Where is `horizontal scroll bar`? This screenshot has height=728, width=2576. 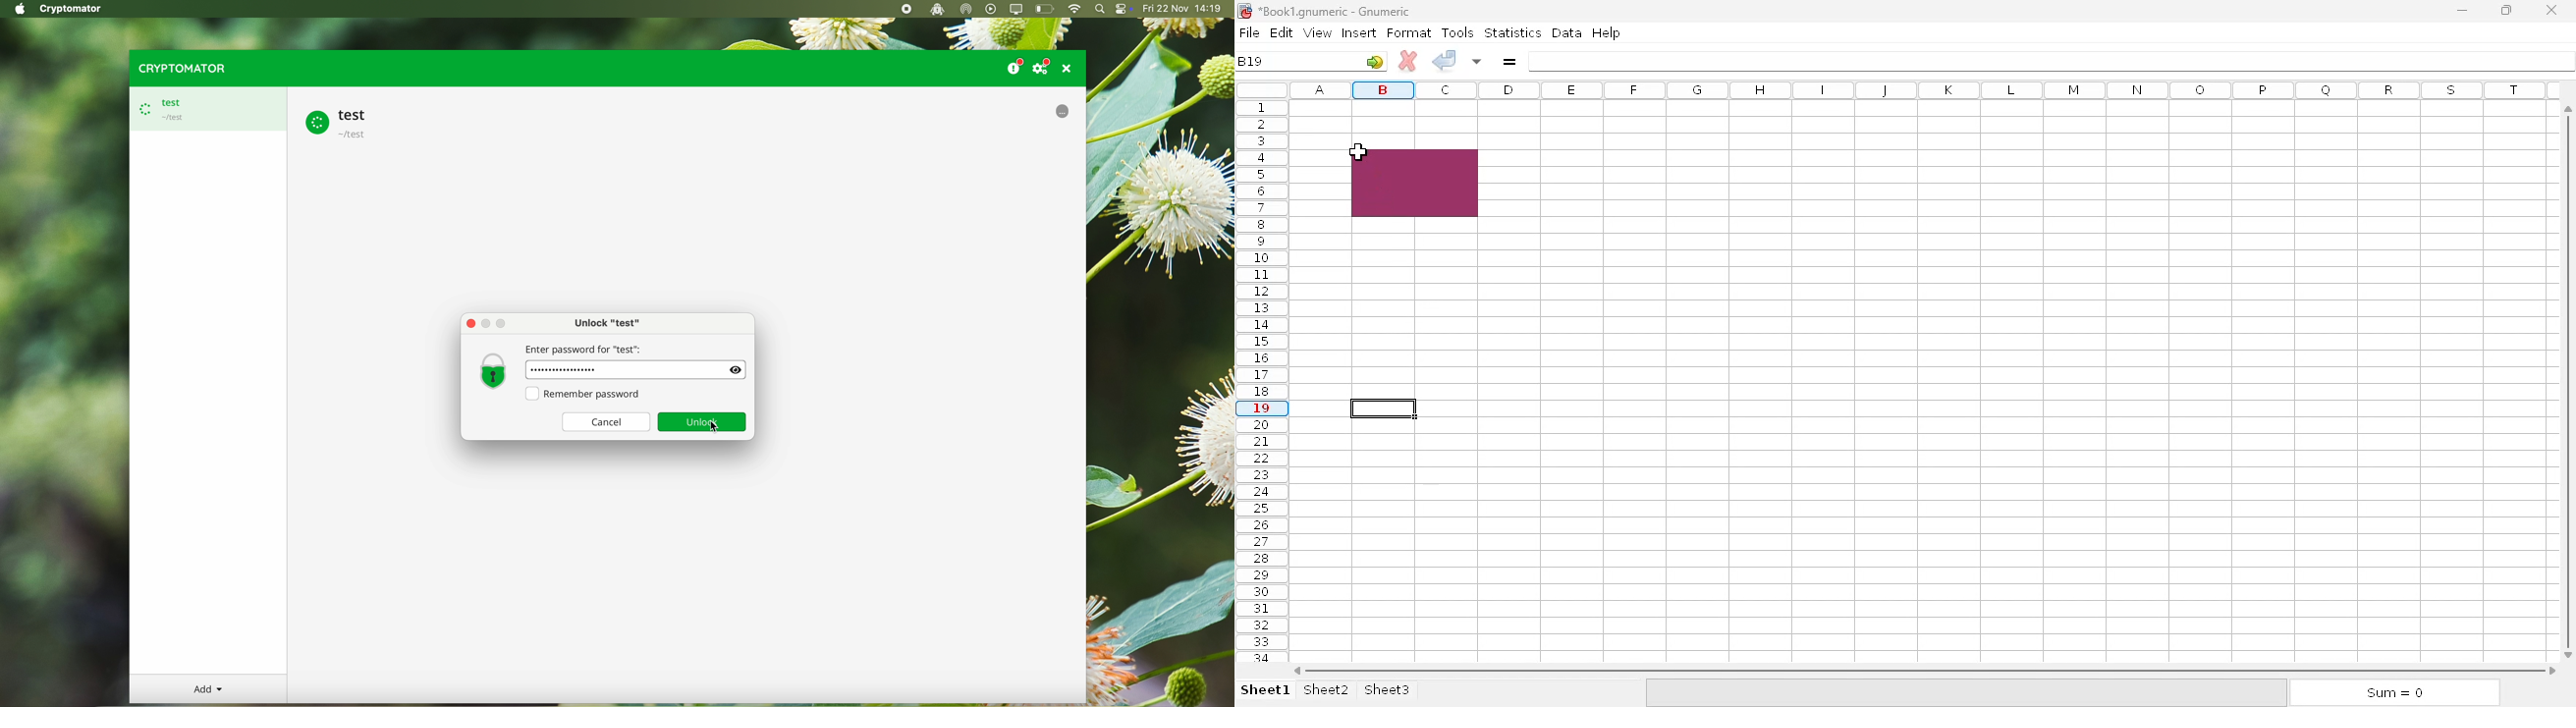 horizontal scroll bar is located at coordinates (1927, 670).